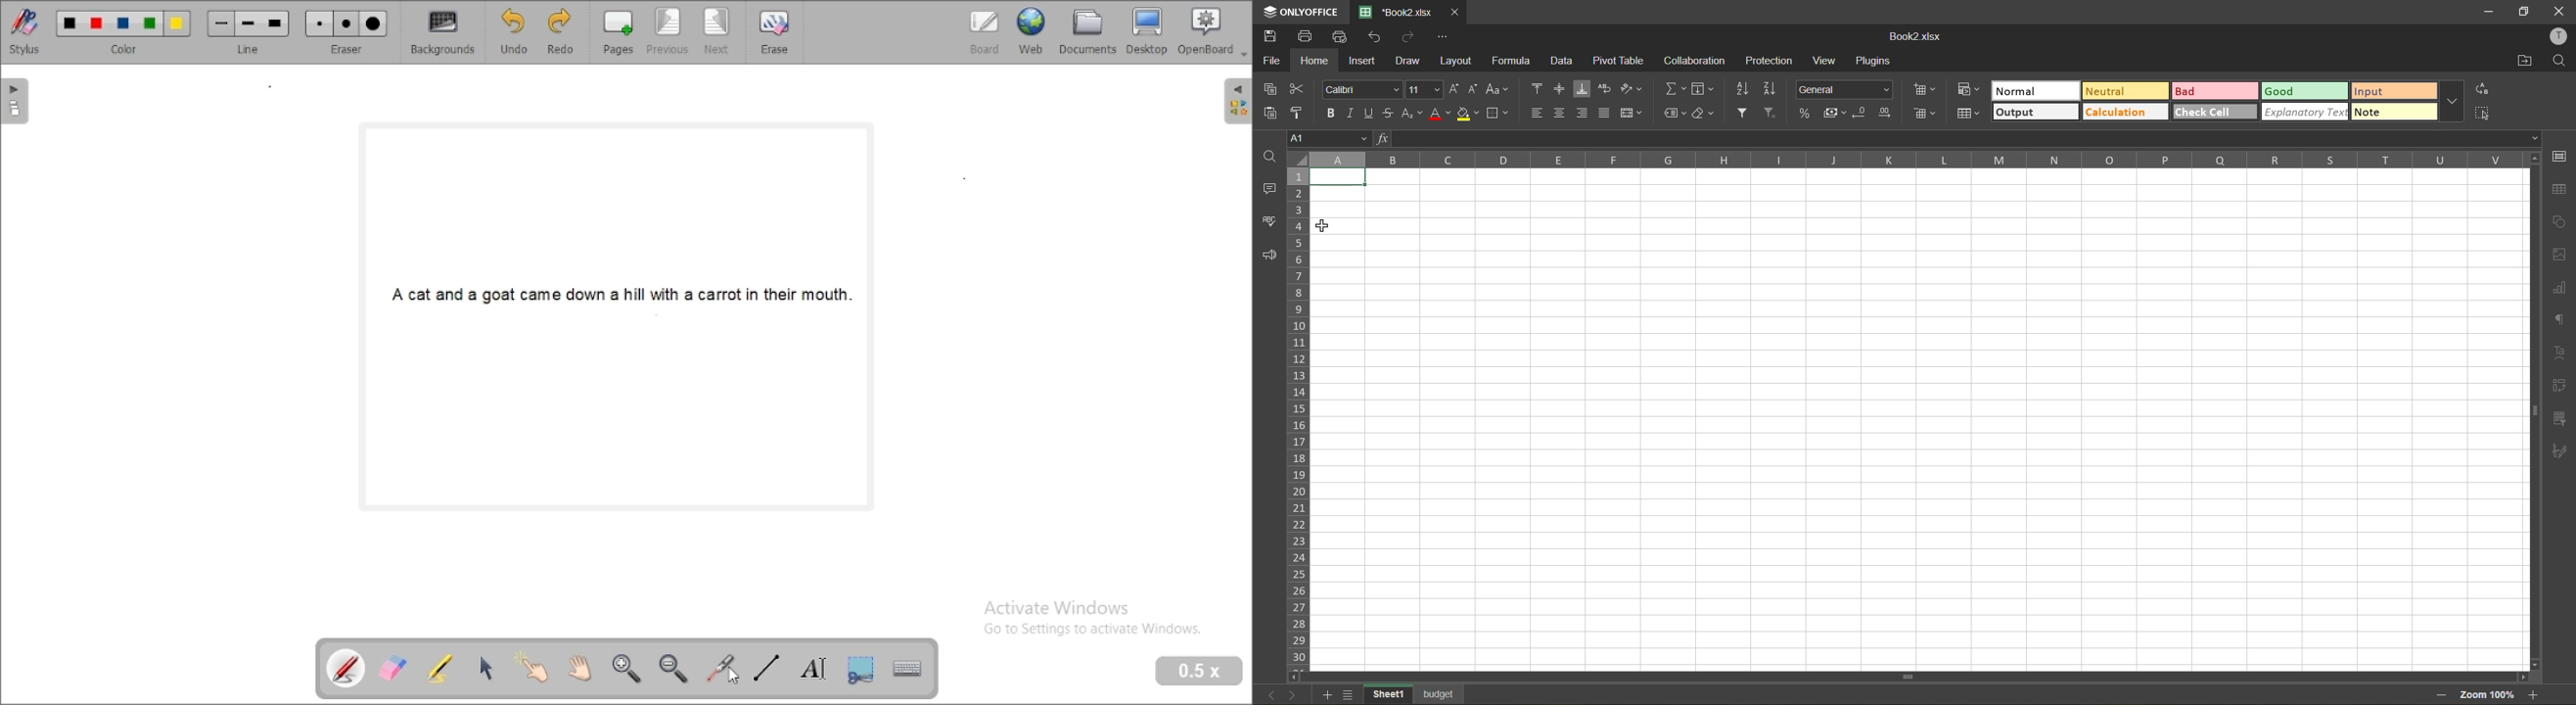 The image size is (2576, 728). I want to click on cell address, so click(1327, 139).